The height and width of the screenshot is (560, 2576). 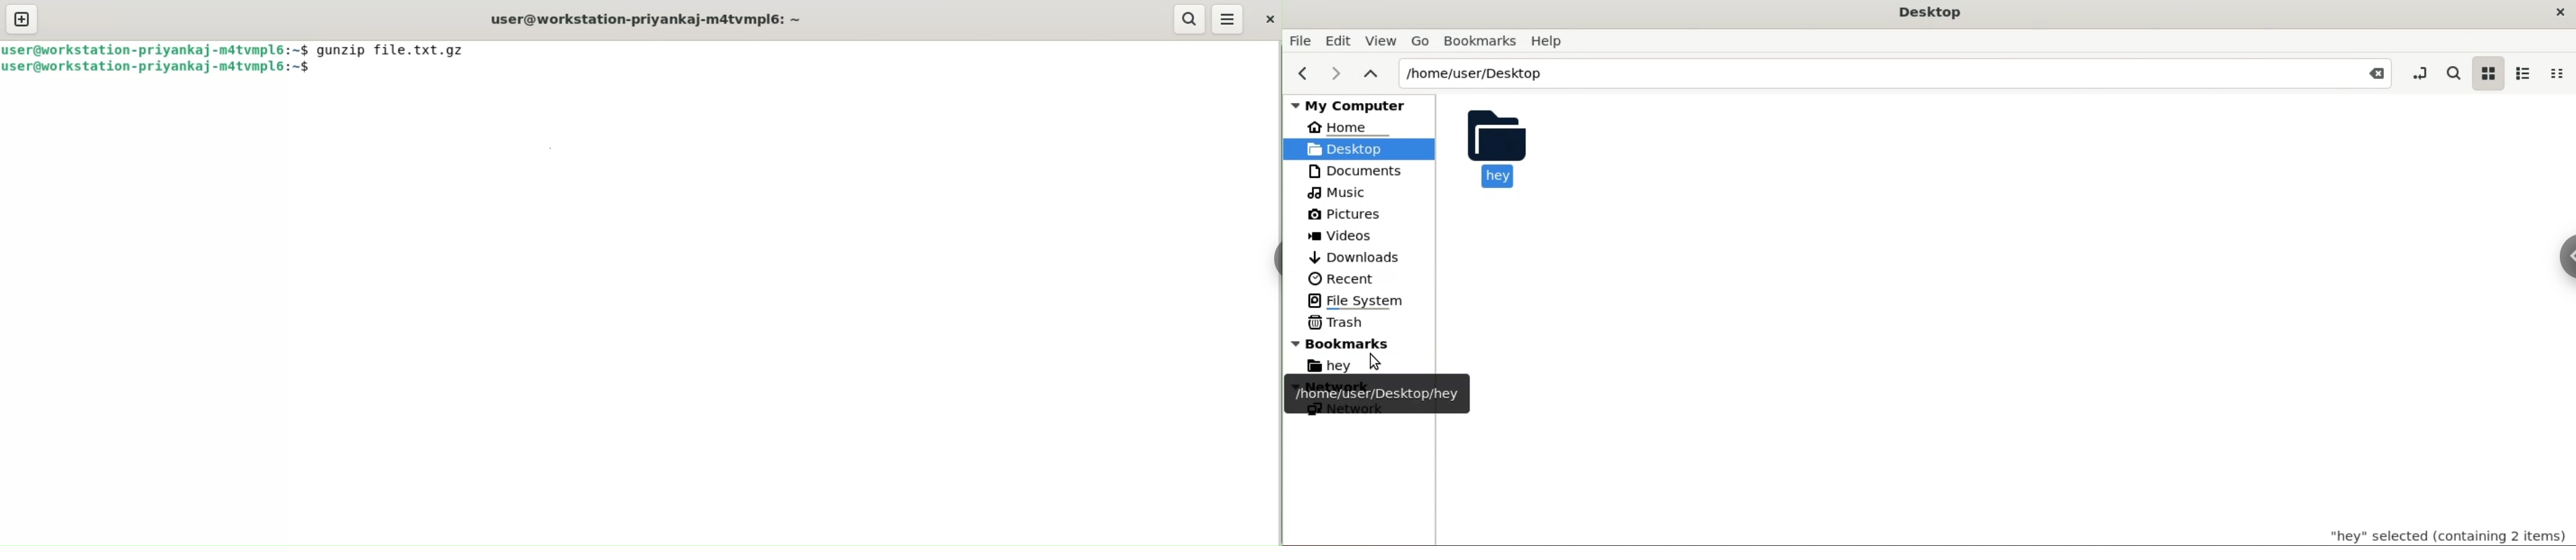 I want to click on previous, so click(x=1301, y=74).